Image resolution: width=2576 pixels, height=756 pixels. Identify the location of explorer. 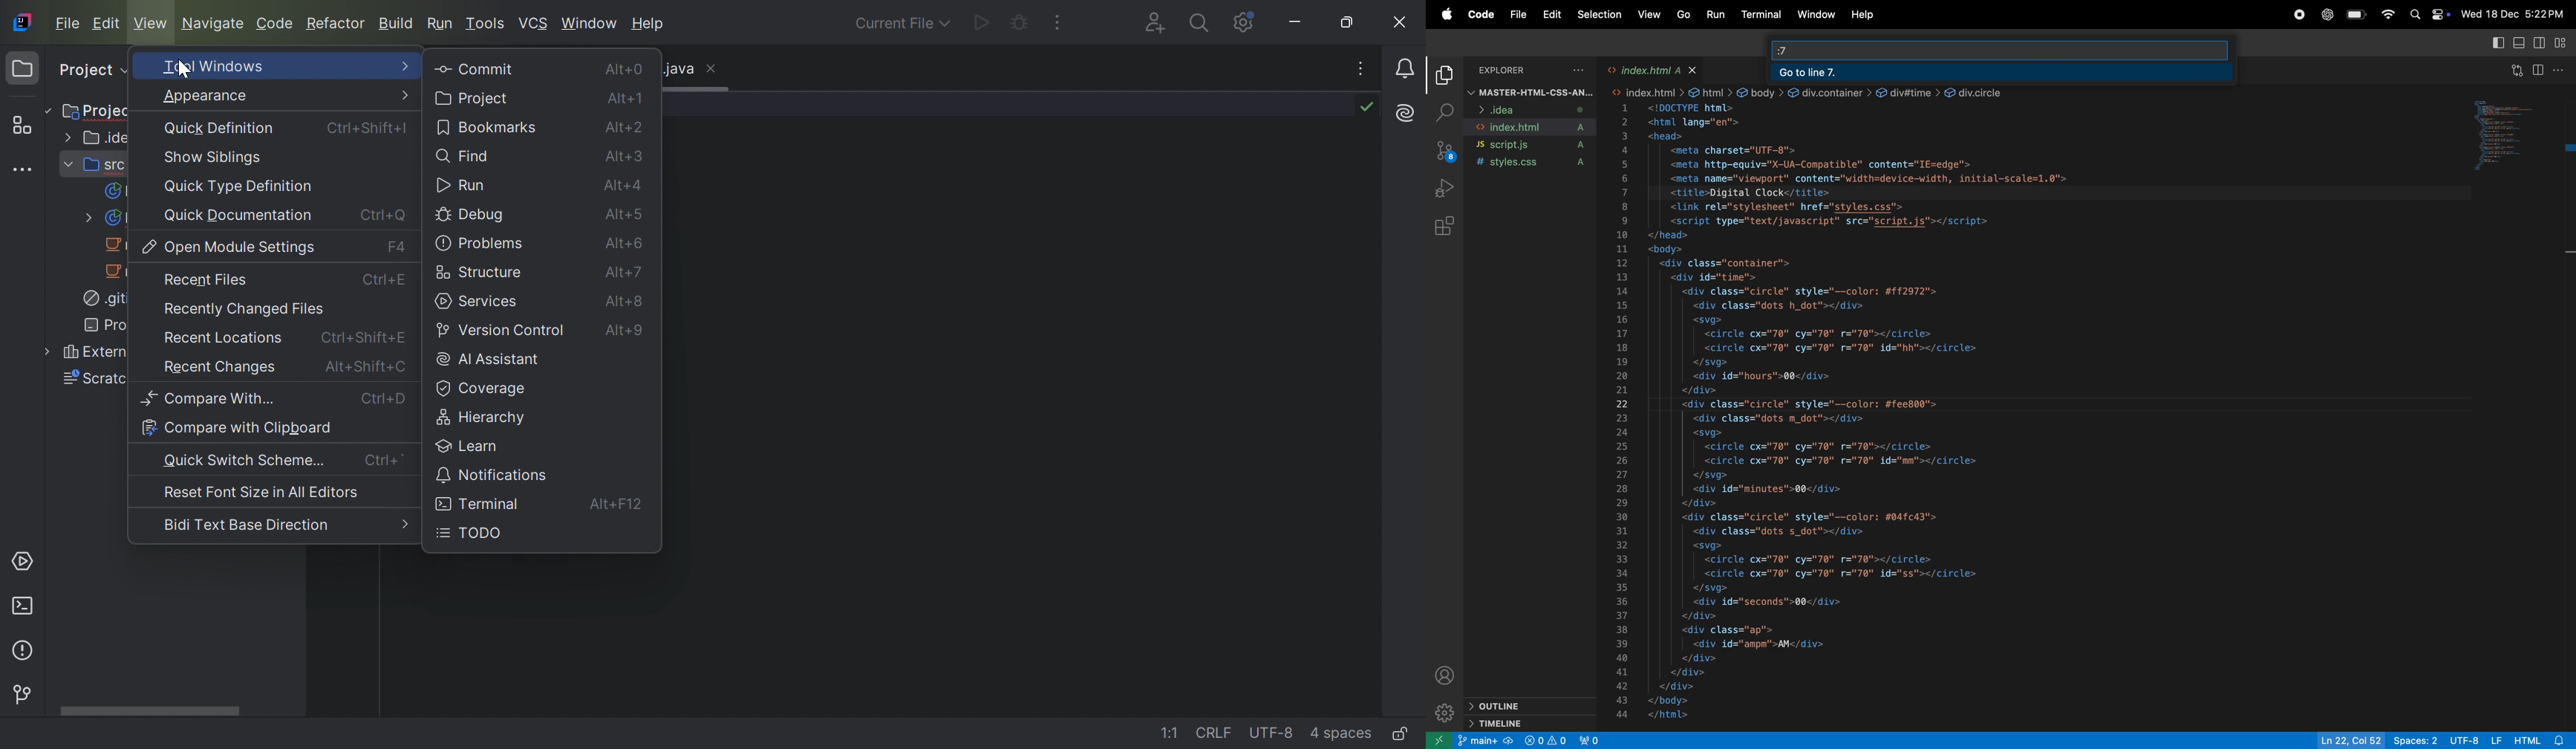
(1534, 71).